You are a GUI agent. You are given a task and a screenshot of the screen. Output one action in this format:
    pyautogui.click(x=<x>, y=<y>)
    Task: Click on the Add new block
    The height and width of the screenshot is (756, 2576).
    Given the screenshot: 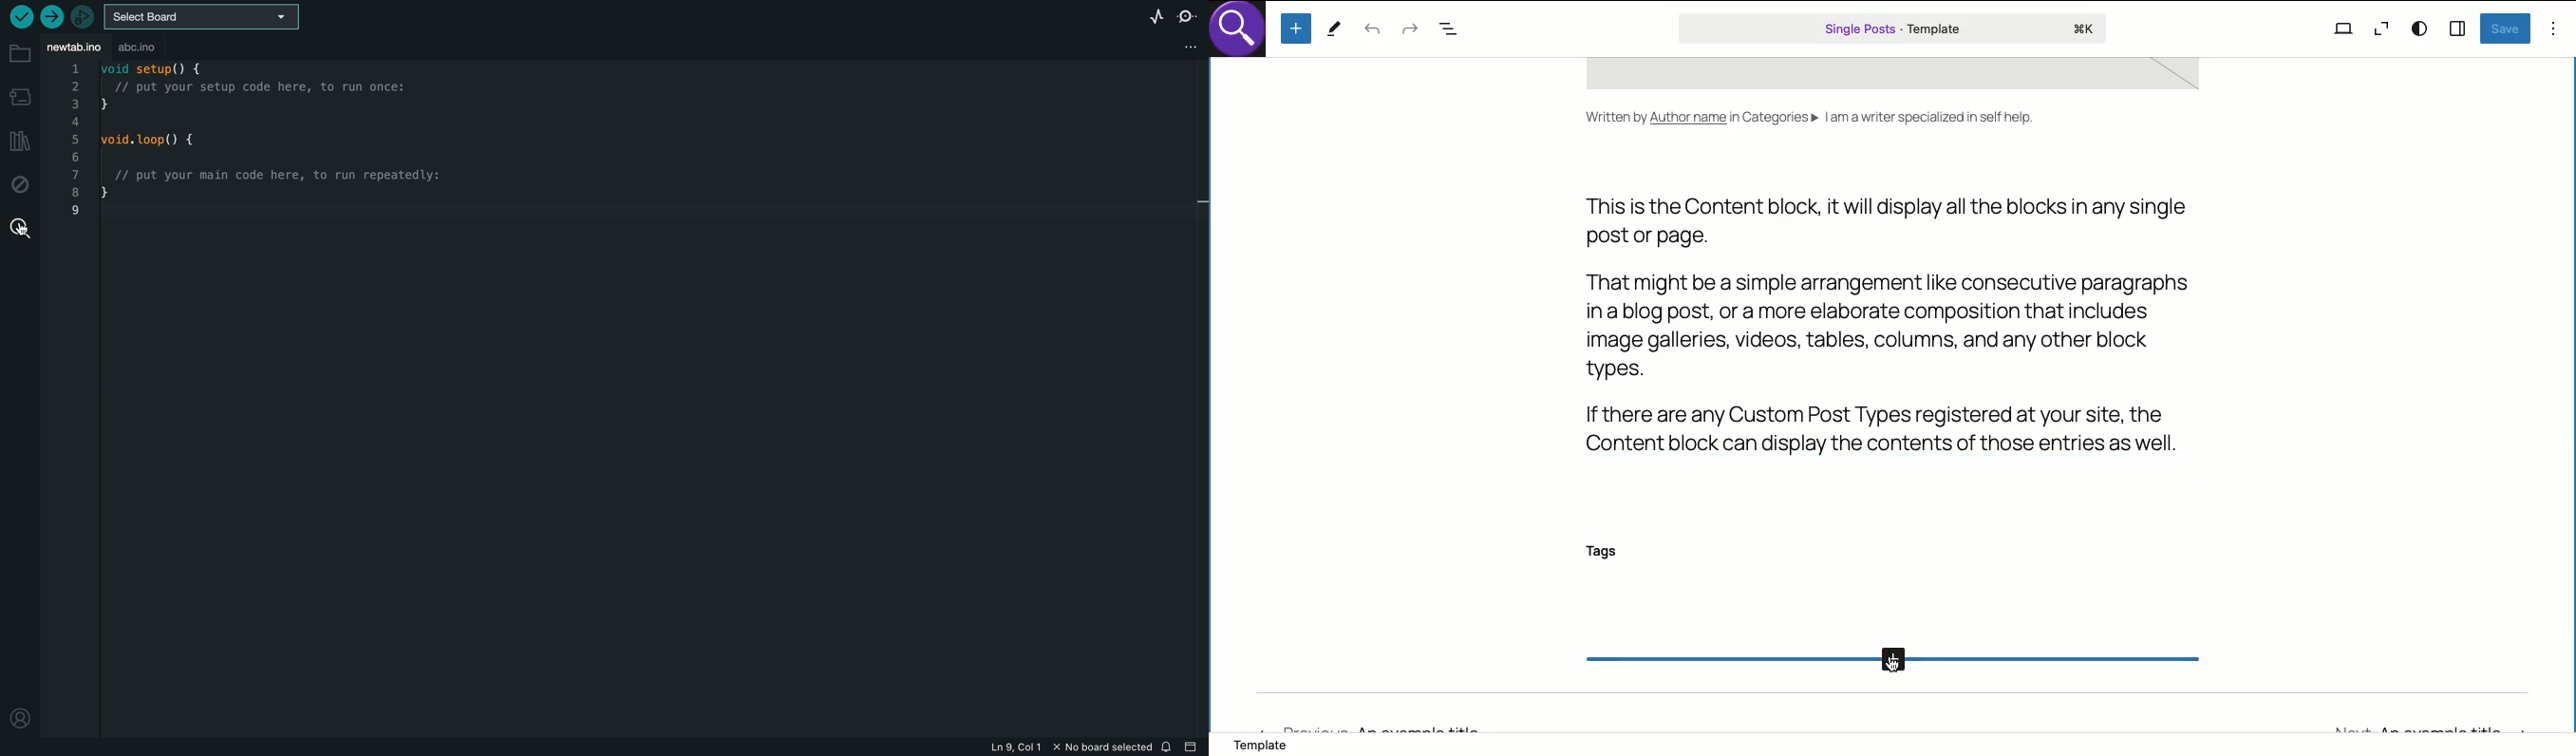 What is the action you would take?
    pyautogui.click(x=1298, y=28)
    